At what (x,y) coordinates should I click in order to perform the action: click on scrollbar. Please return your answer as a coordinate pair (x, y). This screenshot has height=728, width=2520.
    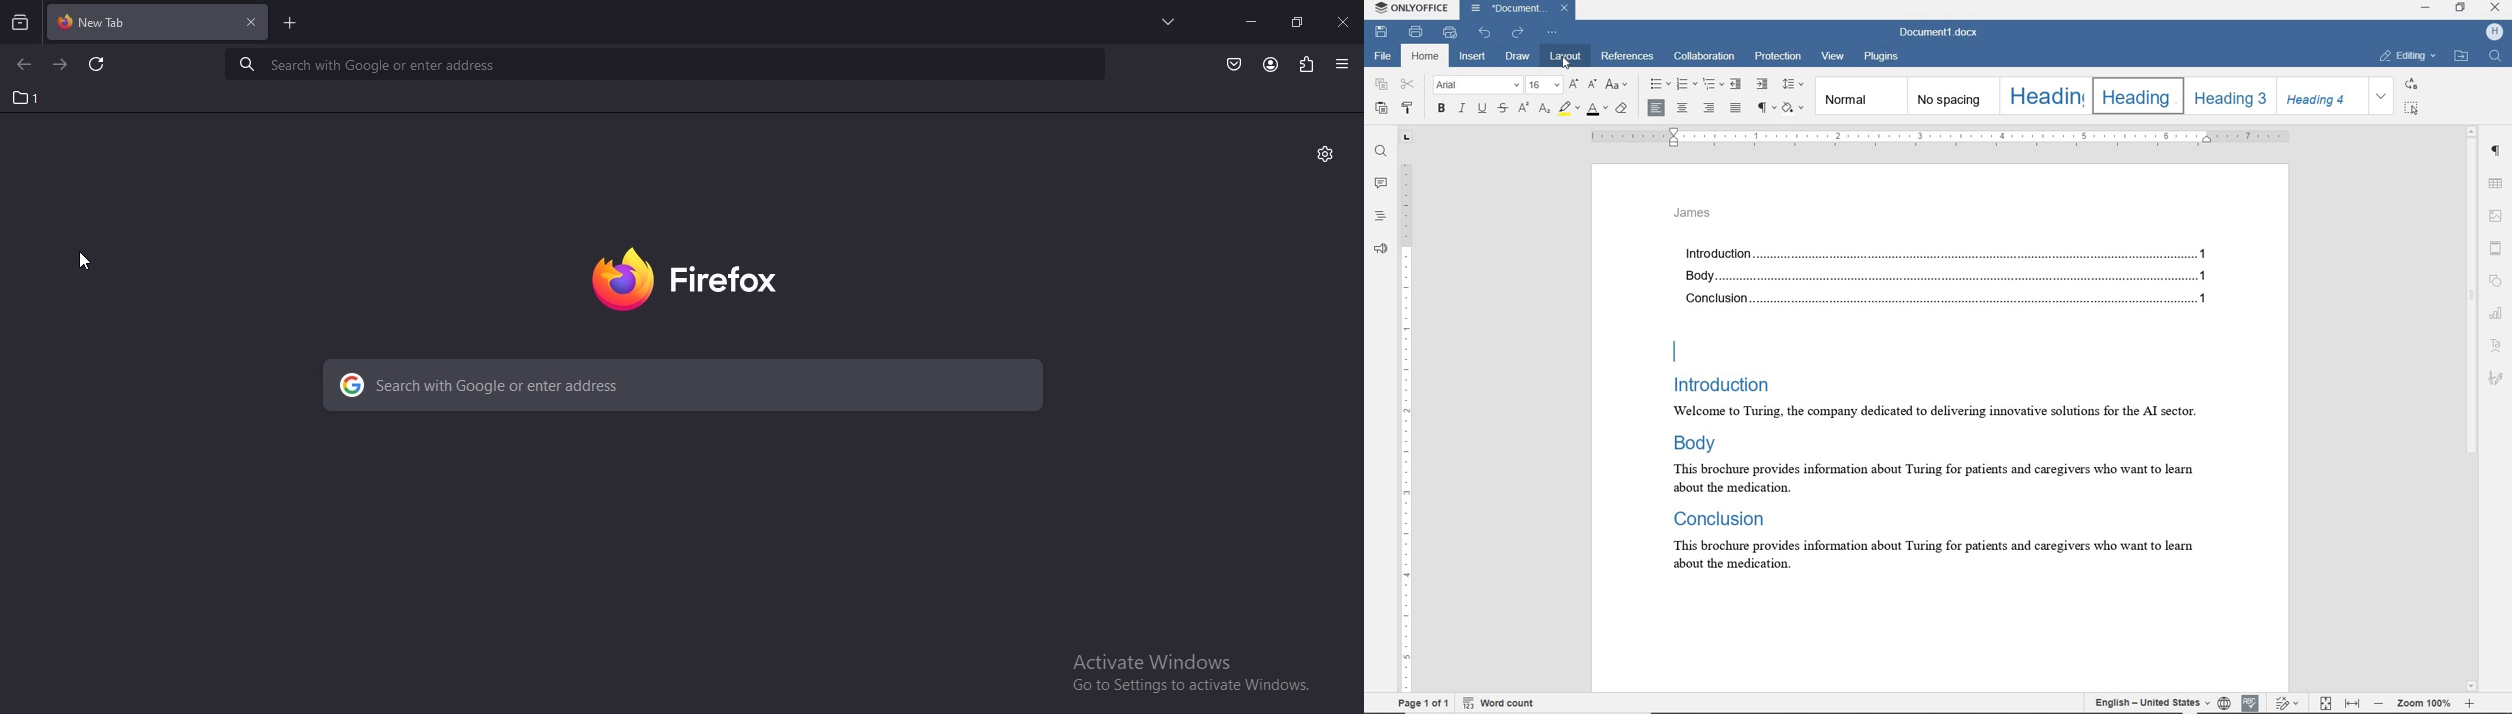
    Looking at the image, I should click on (2473, 409).